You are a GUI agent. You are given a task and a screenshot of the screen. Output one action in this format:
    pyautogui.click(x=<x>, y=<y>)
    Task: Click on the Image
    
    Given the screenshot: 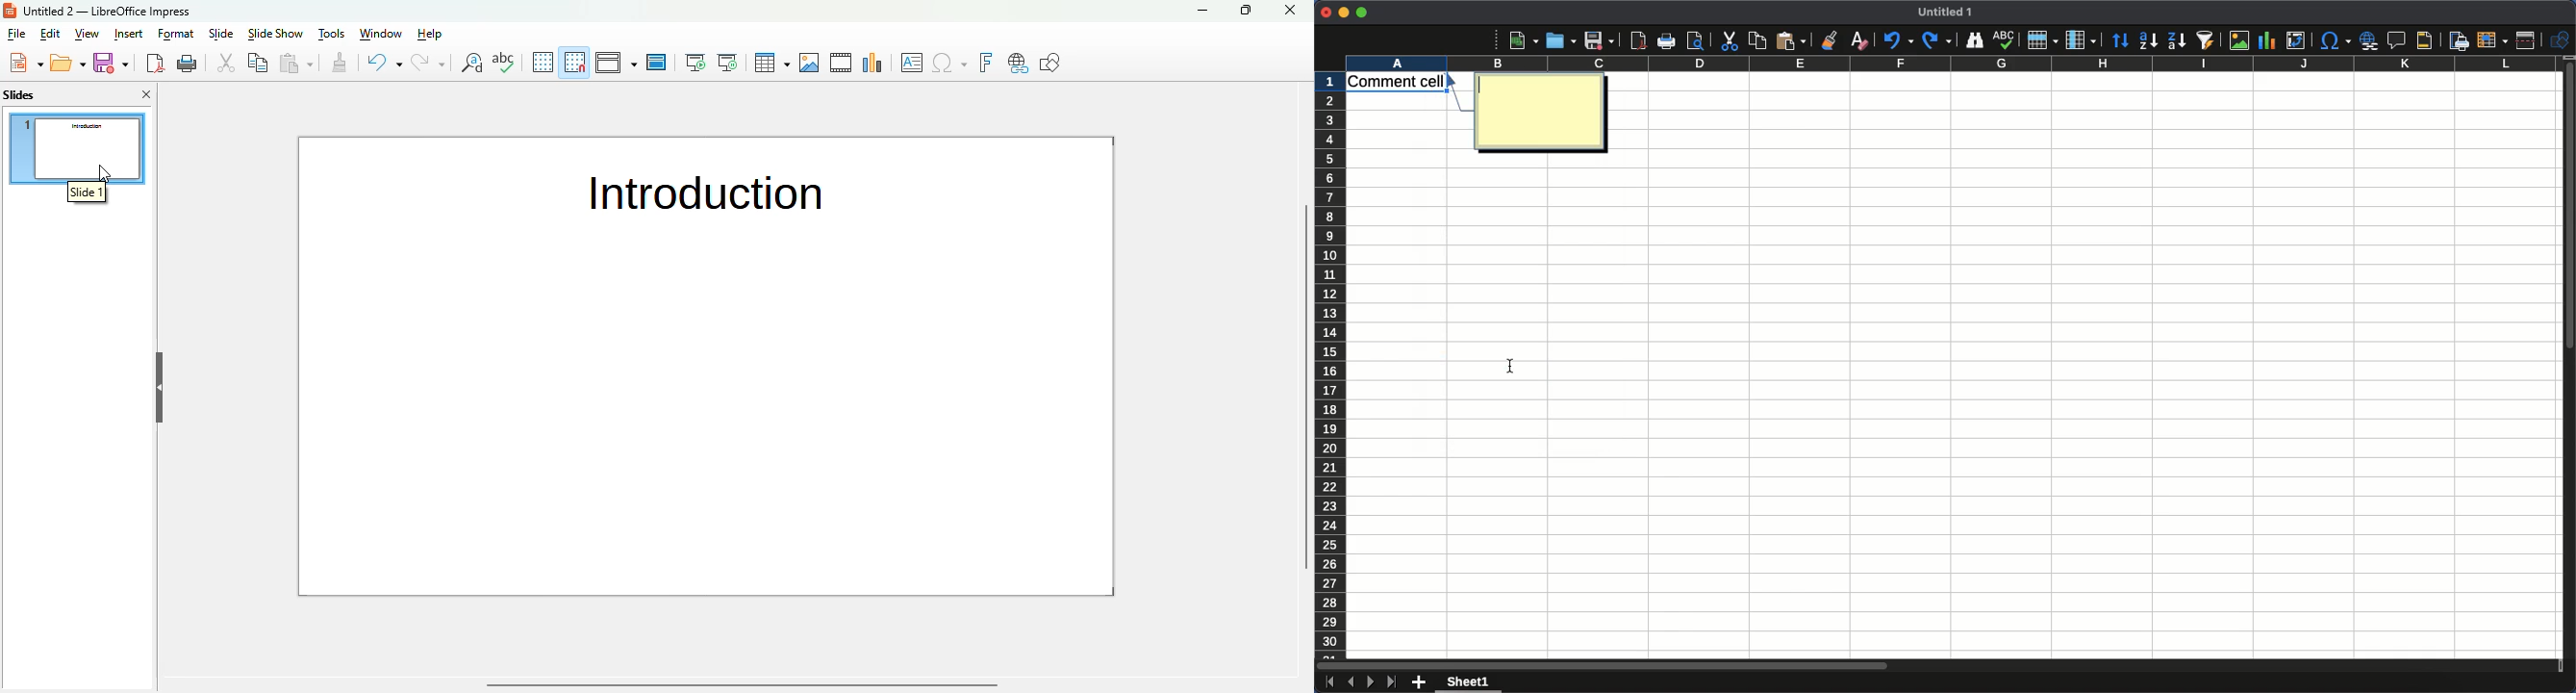 What is the action you would take?
    pyautogui.click(x=2241, y=40)
    